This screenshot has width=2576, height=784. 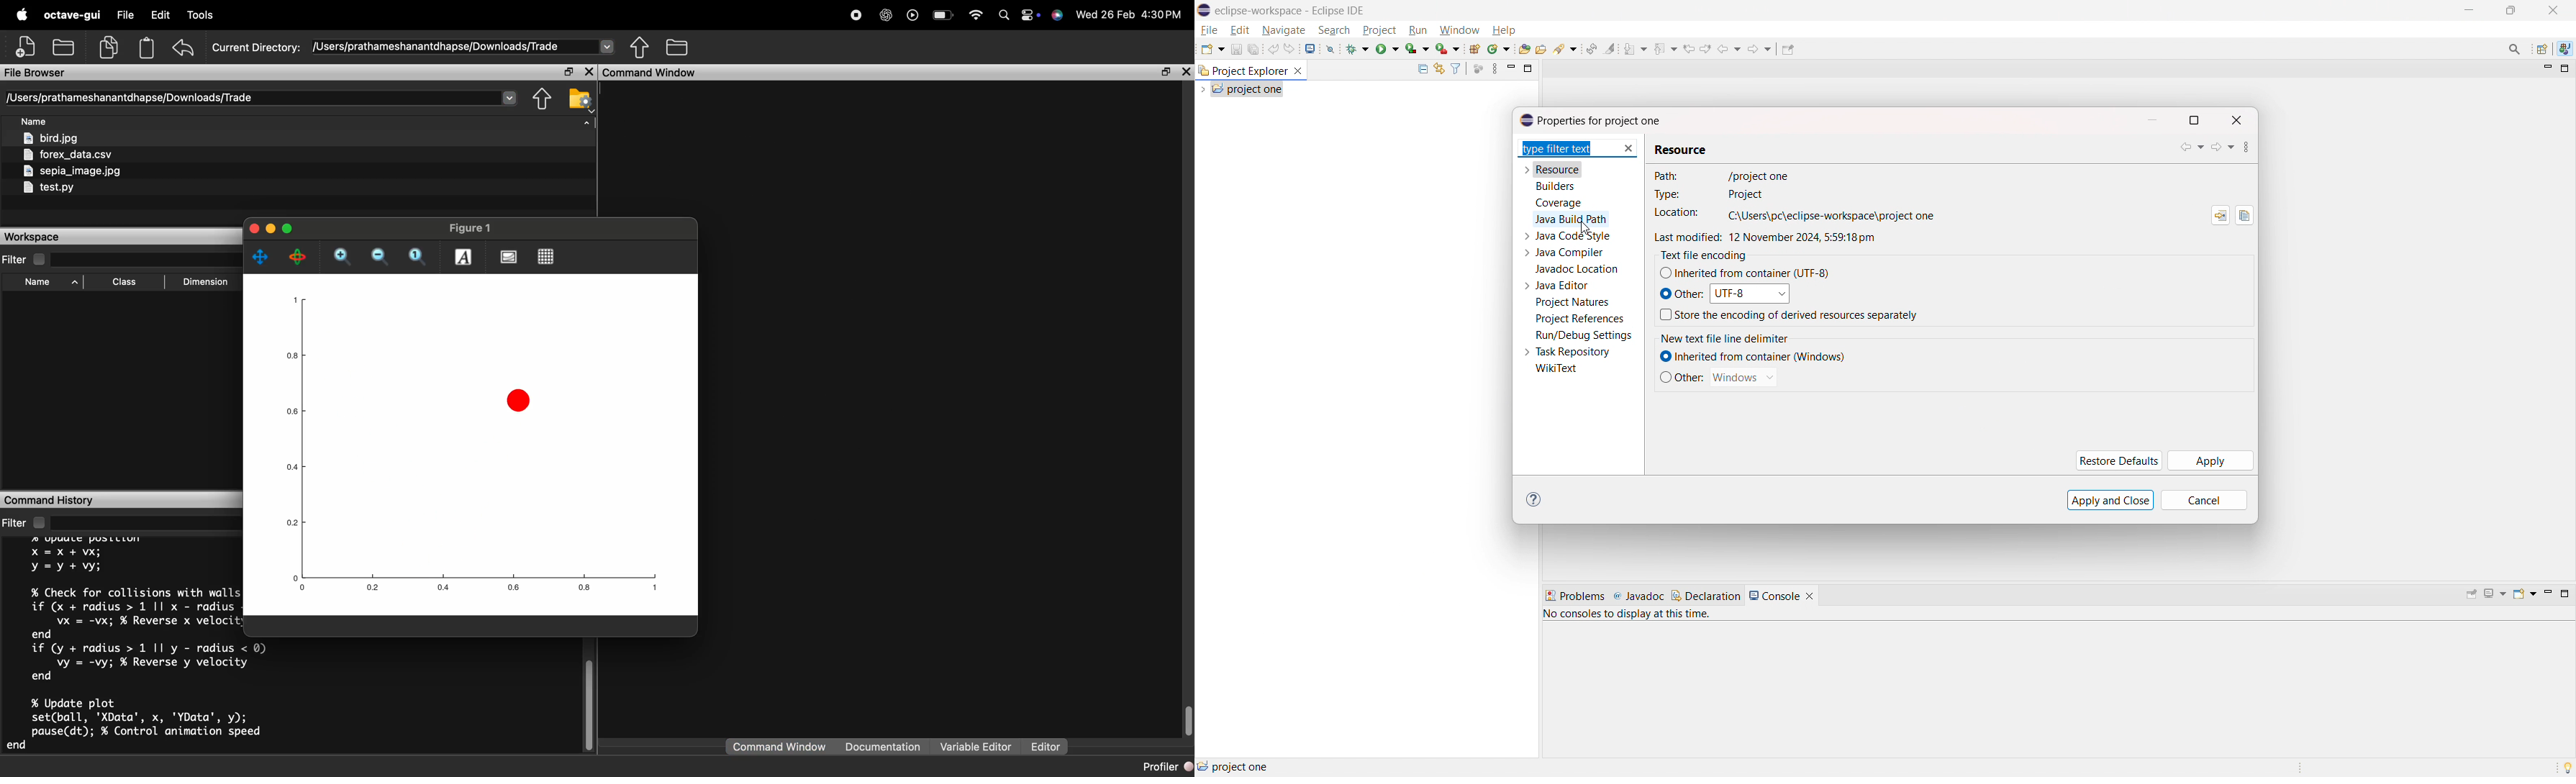 What do you see at coordinates (1330, 47) in the screenshot?
I see `skip all breakpoint` at bounding box center [1330, 47].